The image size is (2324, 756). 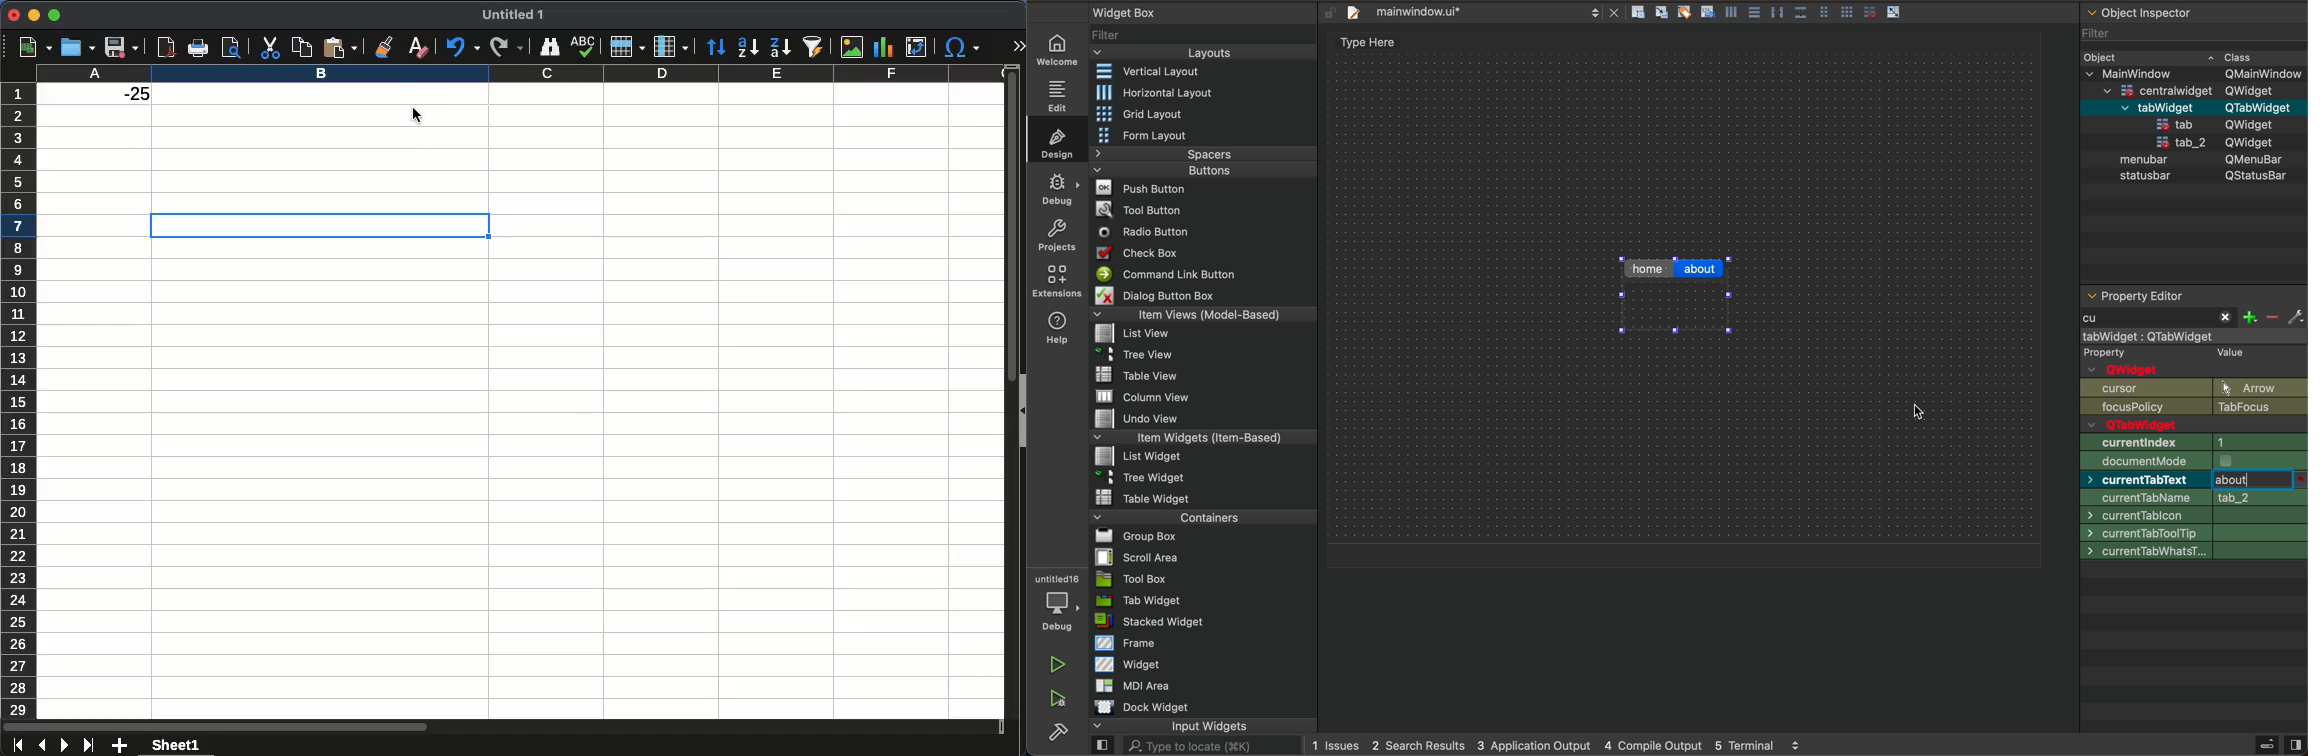 I want to click on image, so click(x=853, y=46).